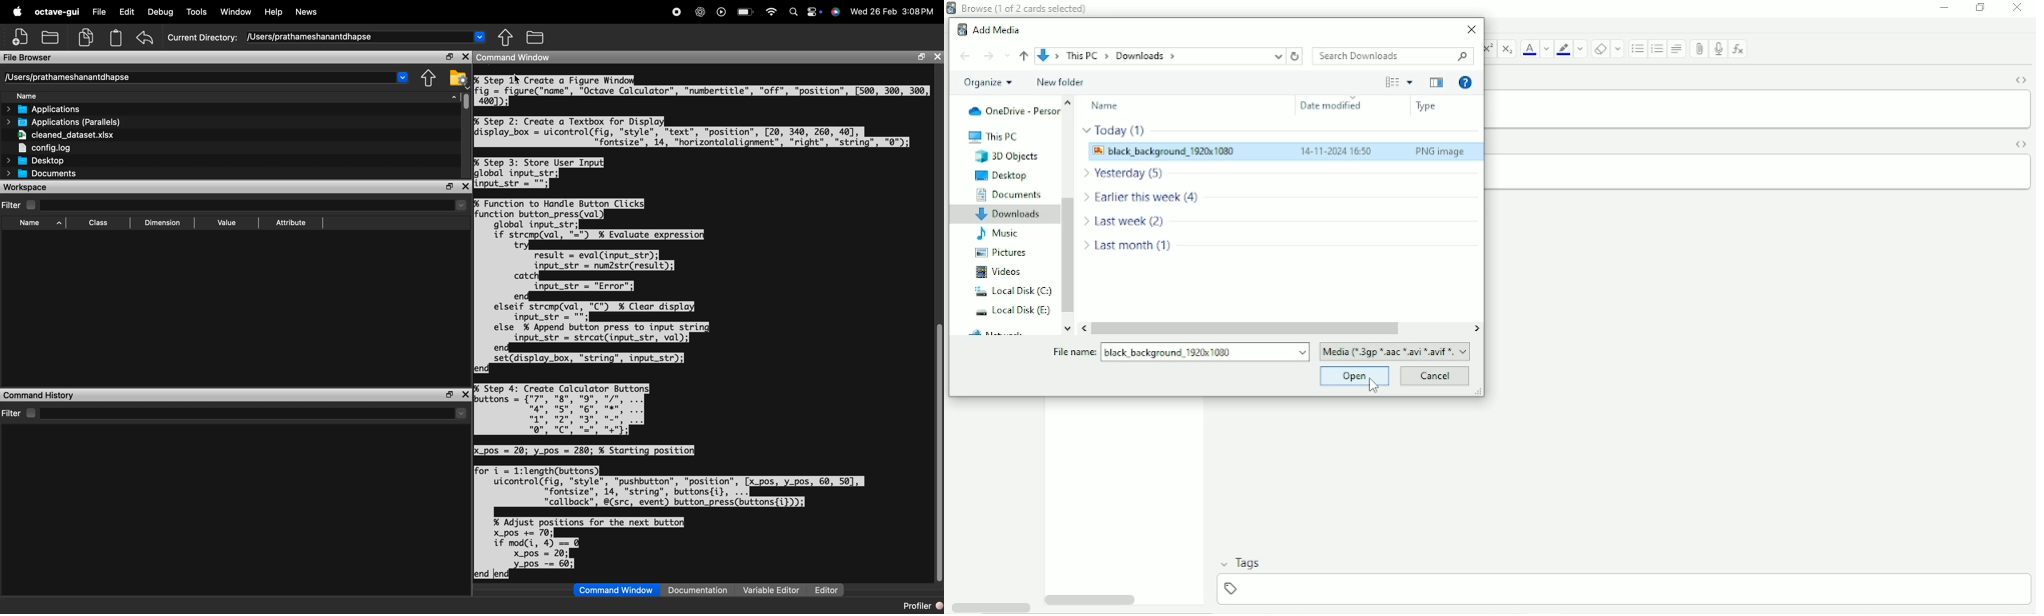 Image resolution: width=2044 pixels, height=616 pixels. Describe the element at coordinates (466, 187) in the screenshot. I see `close` at that location.